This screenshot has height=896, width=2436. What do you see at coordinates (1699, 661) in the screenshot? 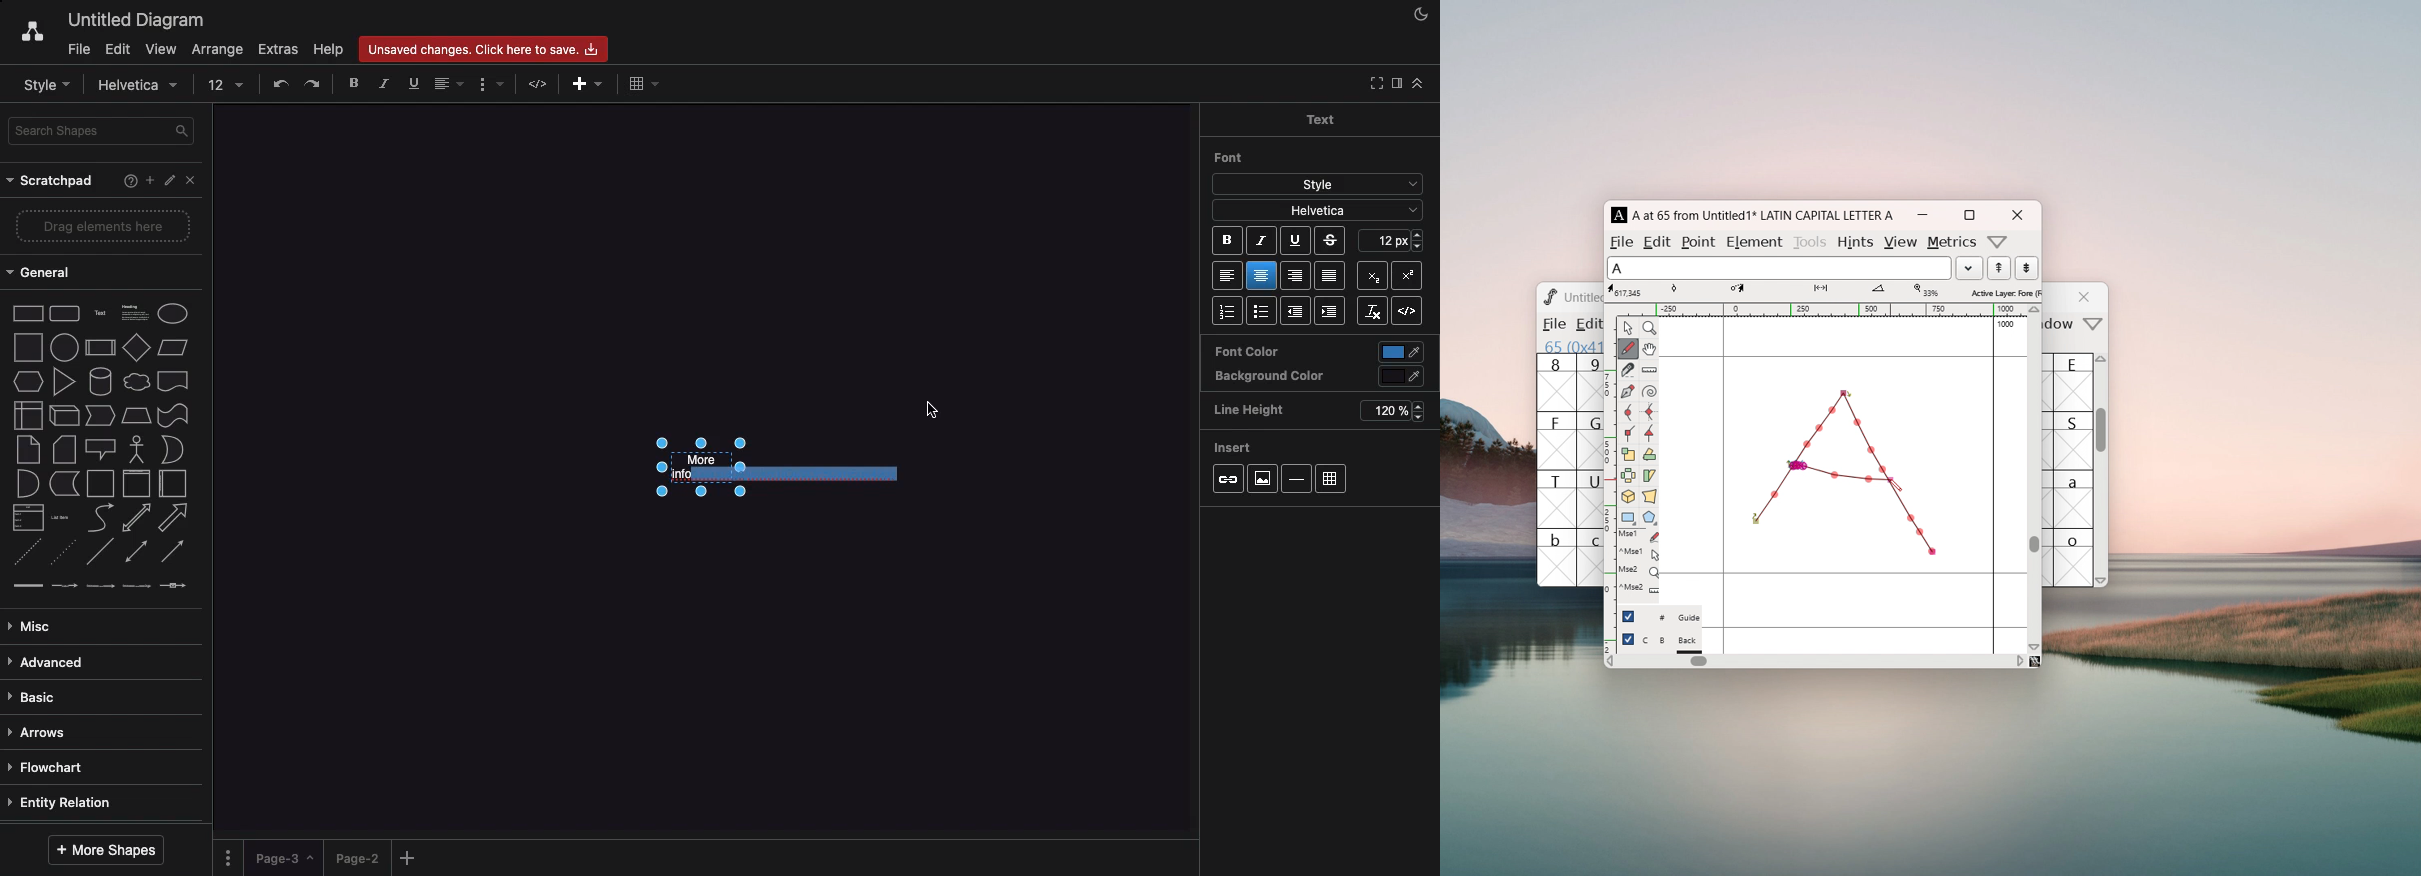
I see `horizontal scrollbar` at bounding box center [1699, 661].